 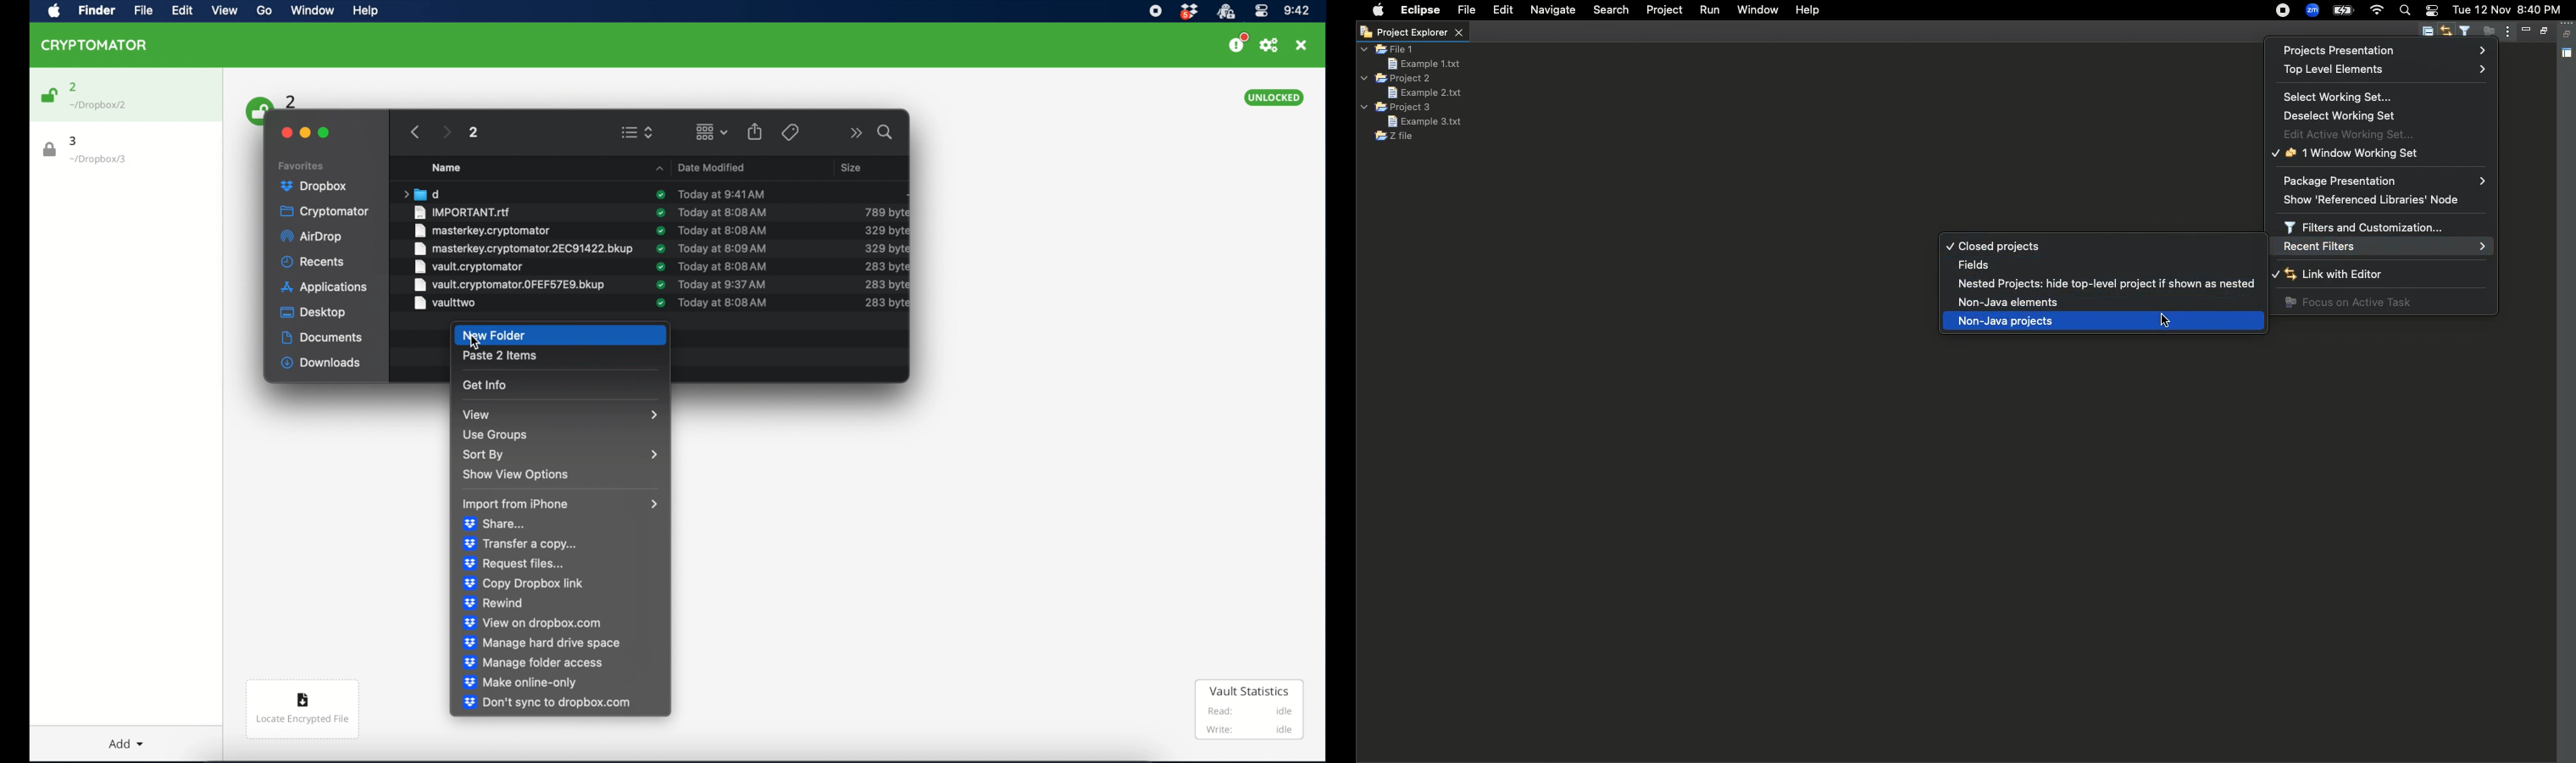 What do you see at coordinates (1398, 108) in the screenshot?
I see `Project 3` at bounding box center [1398, 108].